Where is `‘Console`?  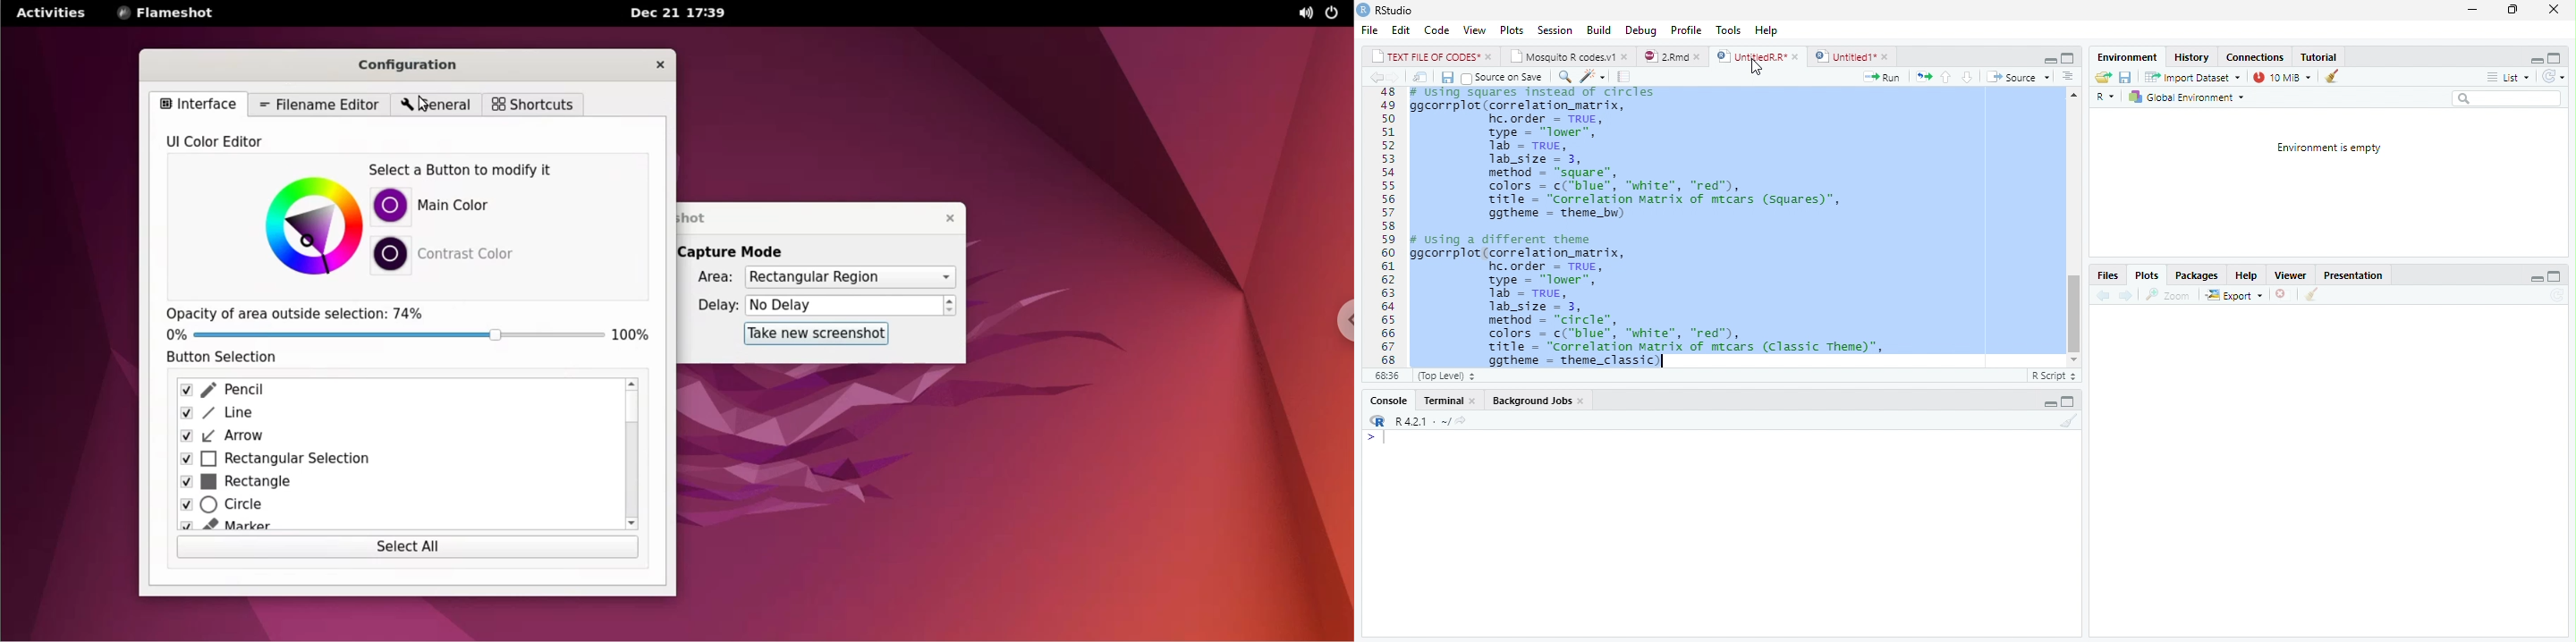 ‘Console is located at coordinates (1384, 402).